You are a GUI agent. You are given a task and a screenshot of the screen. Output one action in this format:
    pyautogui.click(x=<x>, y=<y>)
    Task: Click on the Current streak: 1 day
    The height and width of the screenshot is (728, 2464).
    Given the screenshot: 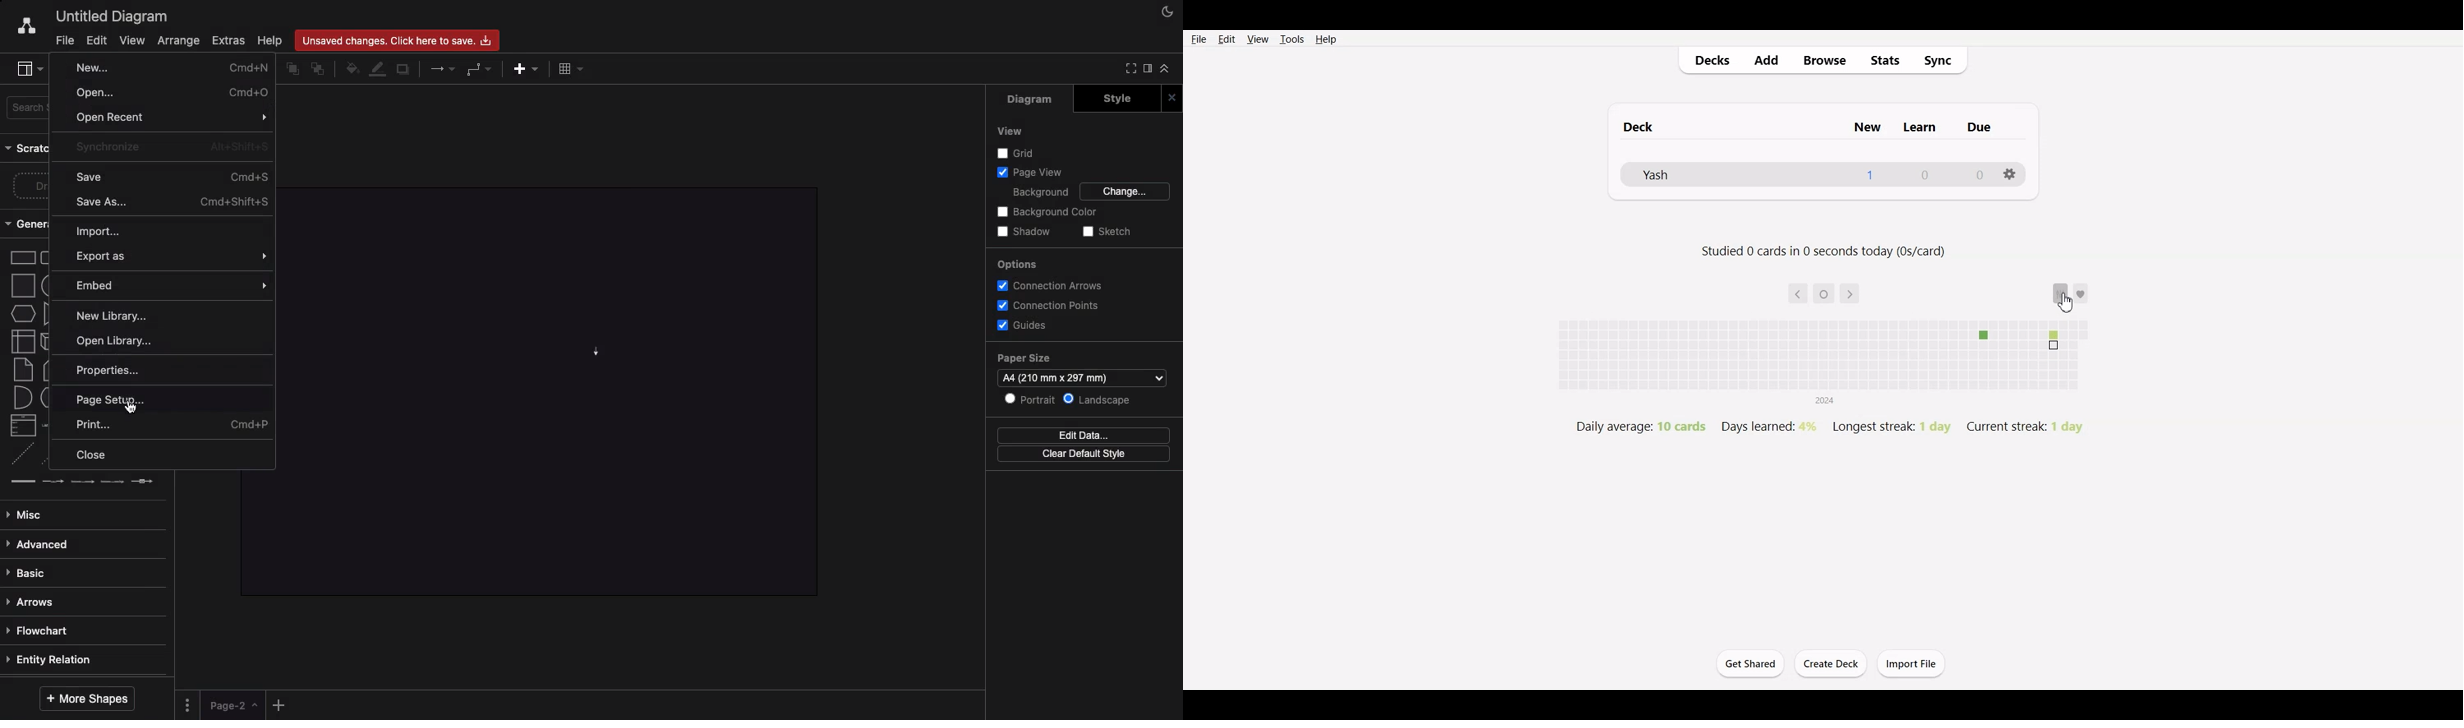 What is the action you would take?
    pyautogui.click(x=2029, y=425)
    